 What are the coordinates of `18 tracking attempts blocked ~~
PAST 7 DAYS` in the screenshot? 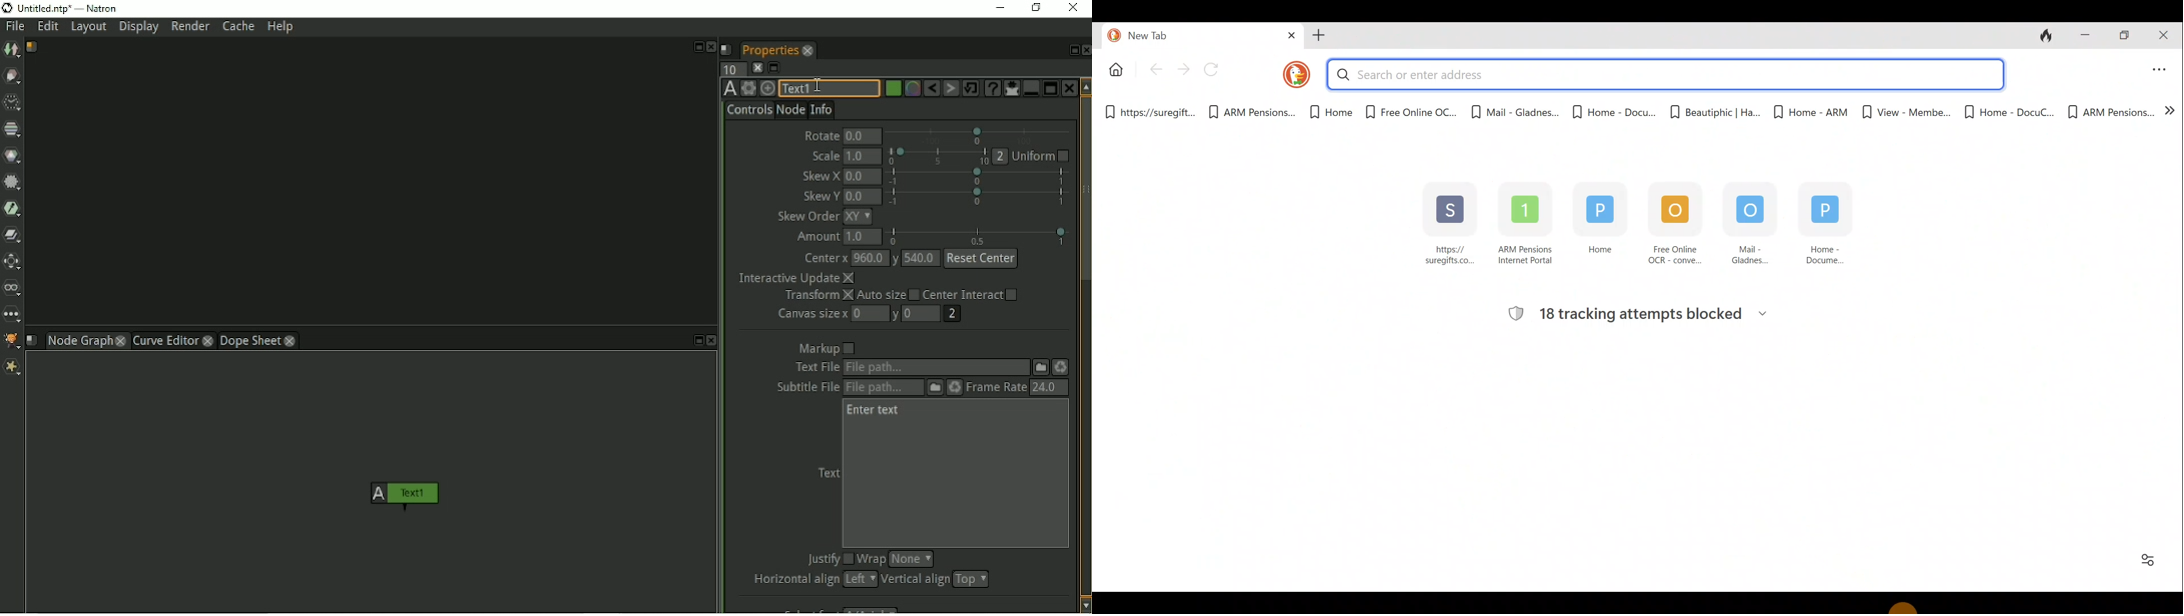 It's located at (1661, 317).